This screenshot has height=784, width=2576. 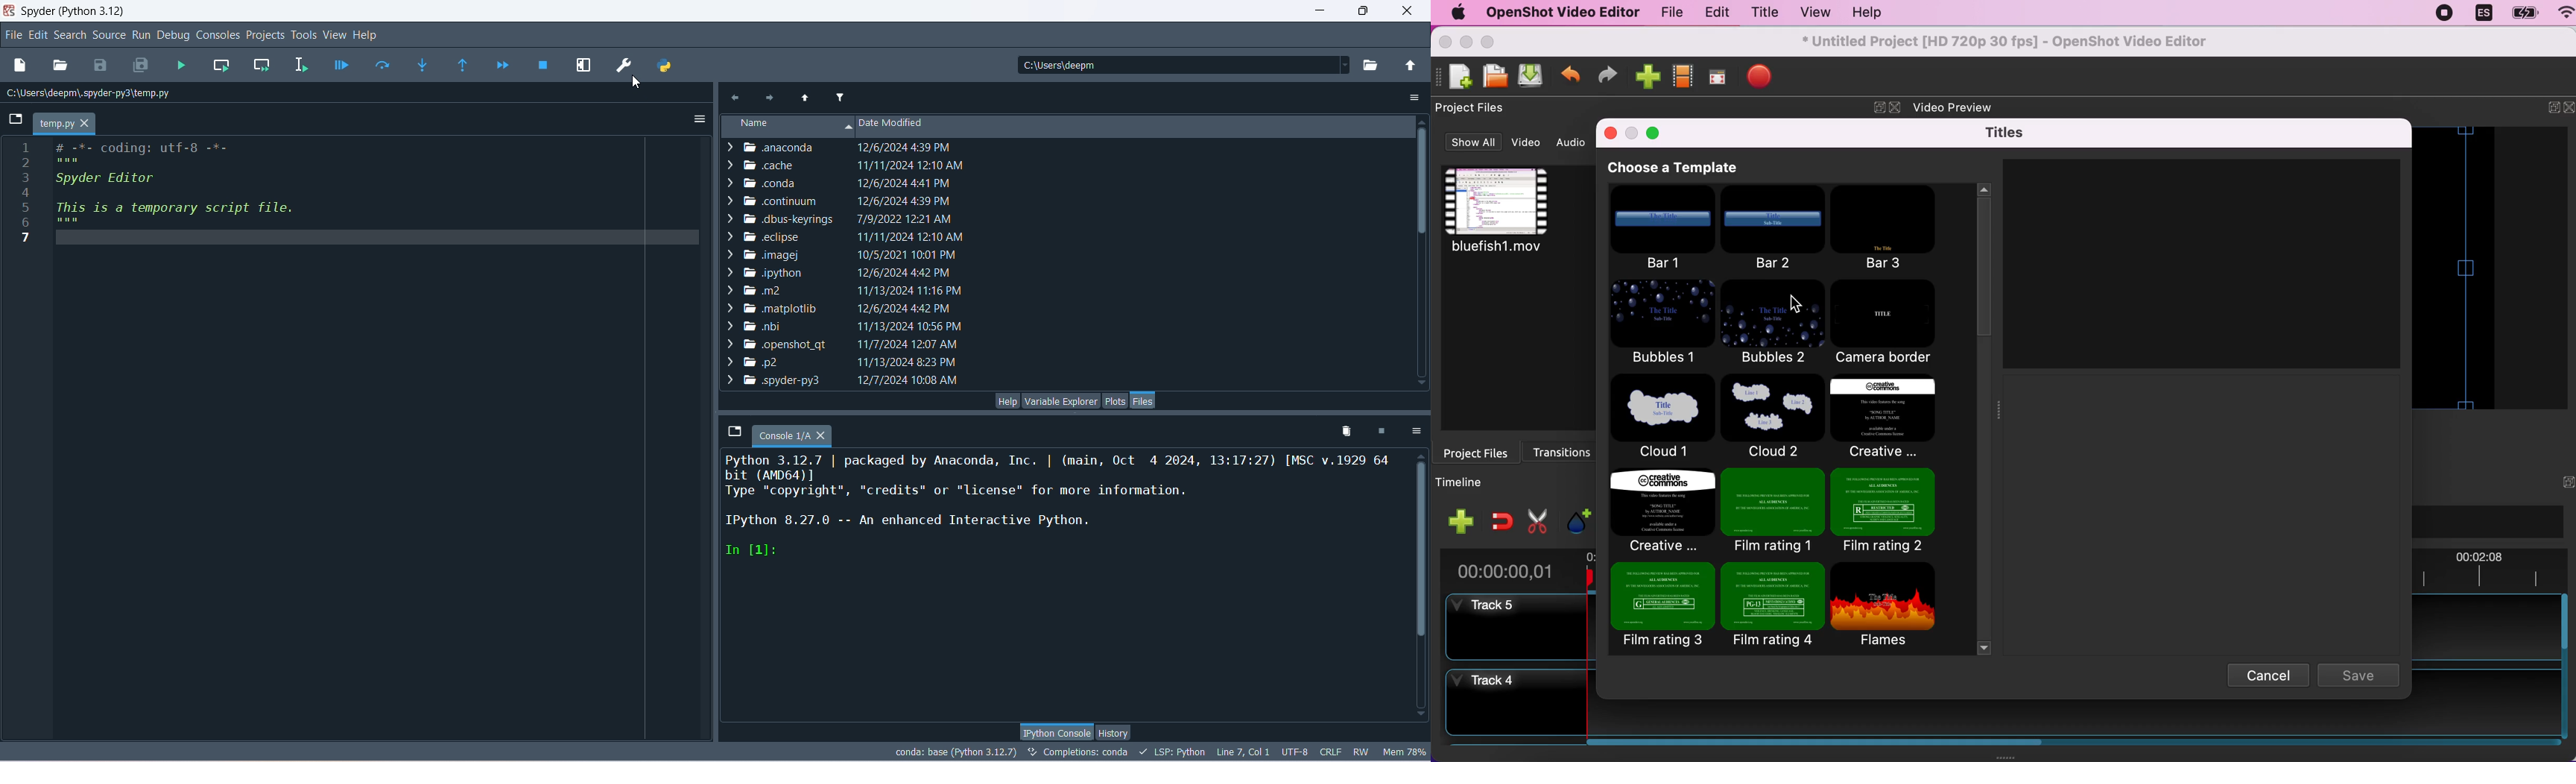 I want to click on folder details, so click(x=841, y=382).